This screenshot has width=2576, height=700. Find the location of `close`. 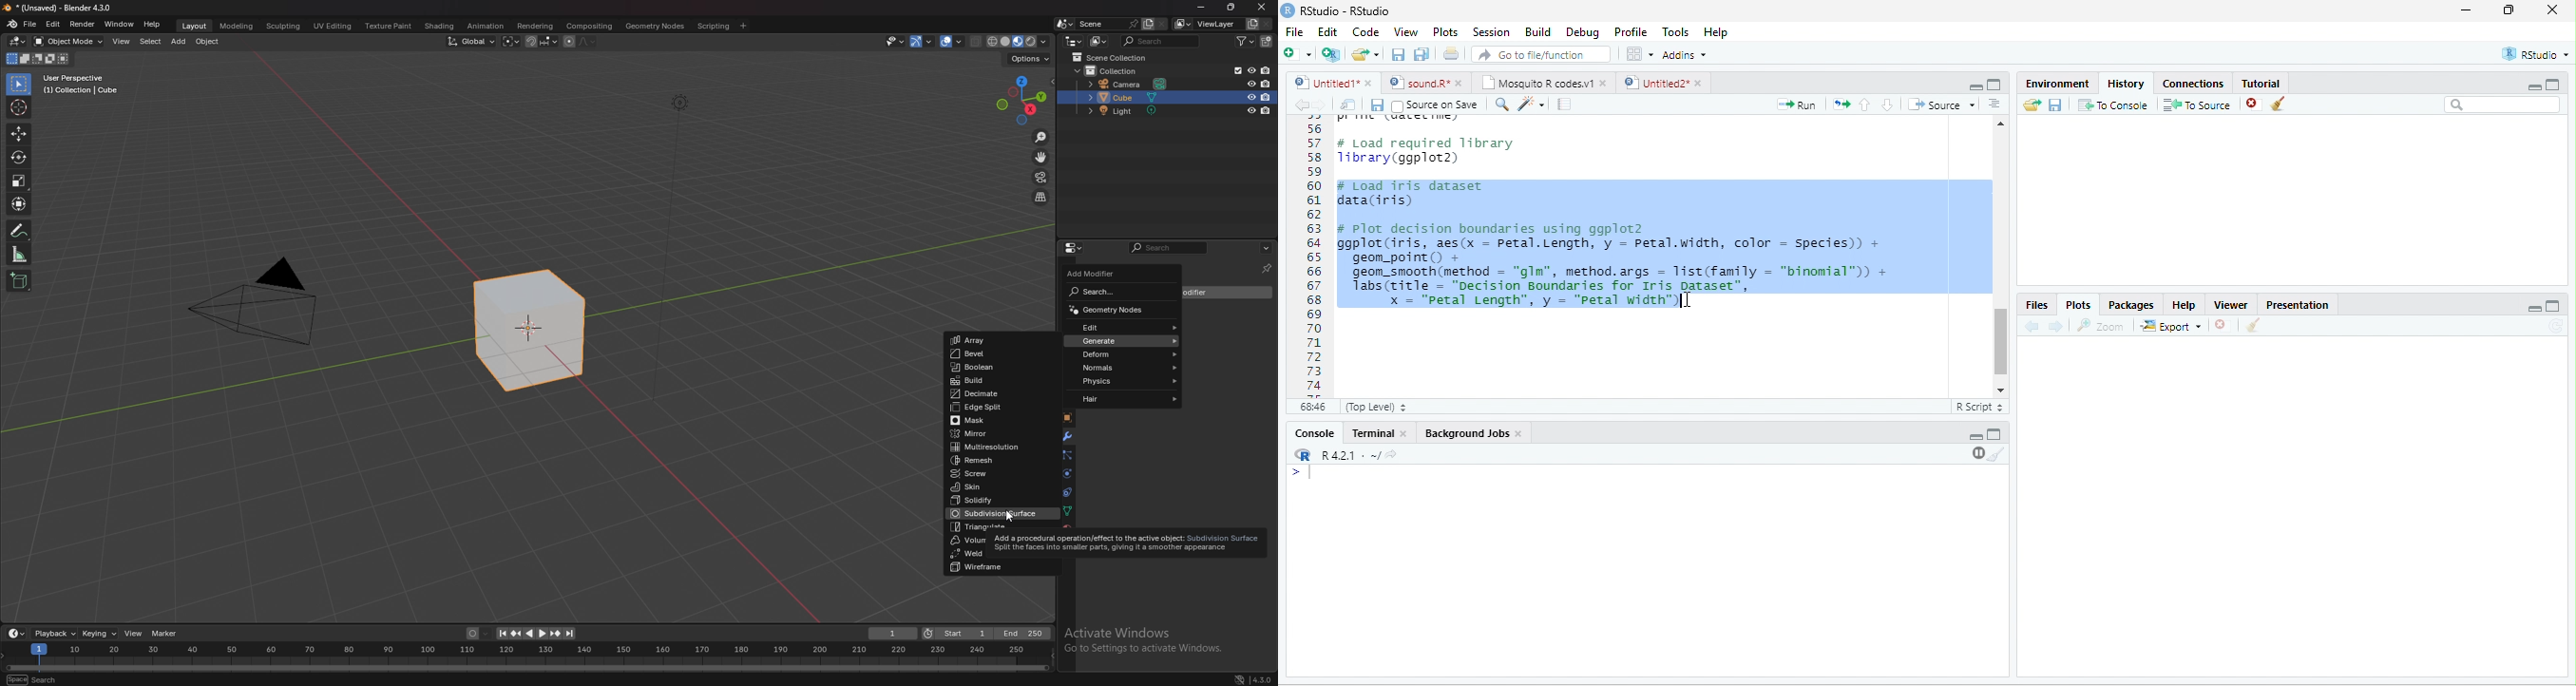

close is located at coordinates (1370, 83).